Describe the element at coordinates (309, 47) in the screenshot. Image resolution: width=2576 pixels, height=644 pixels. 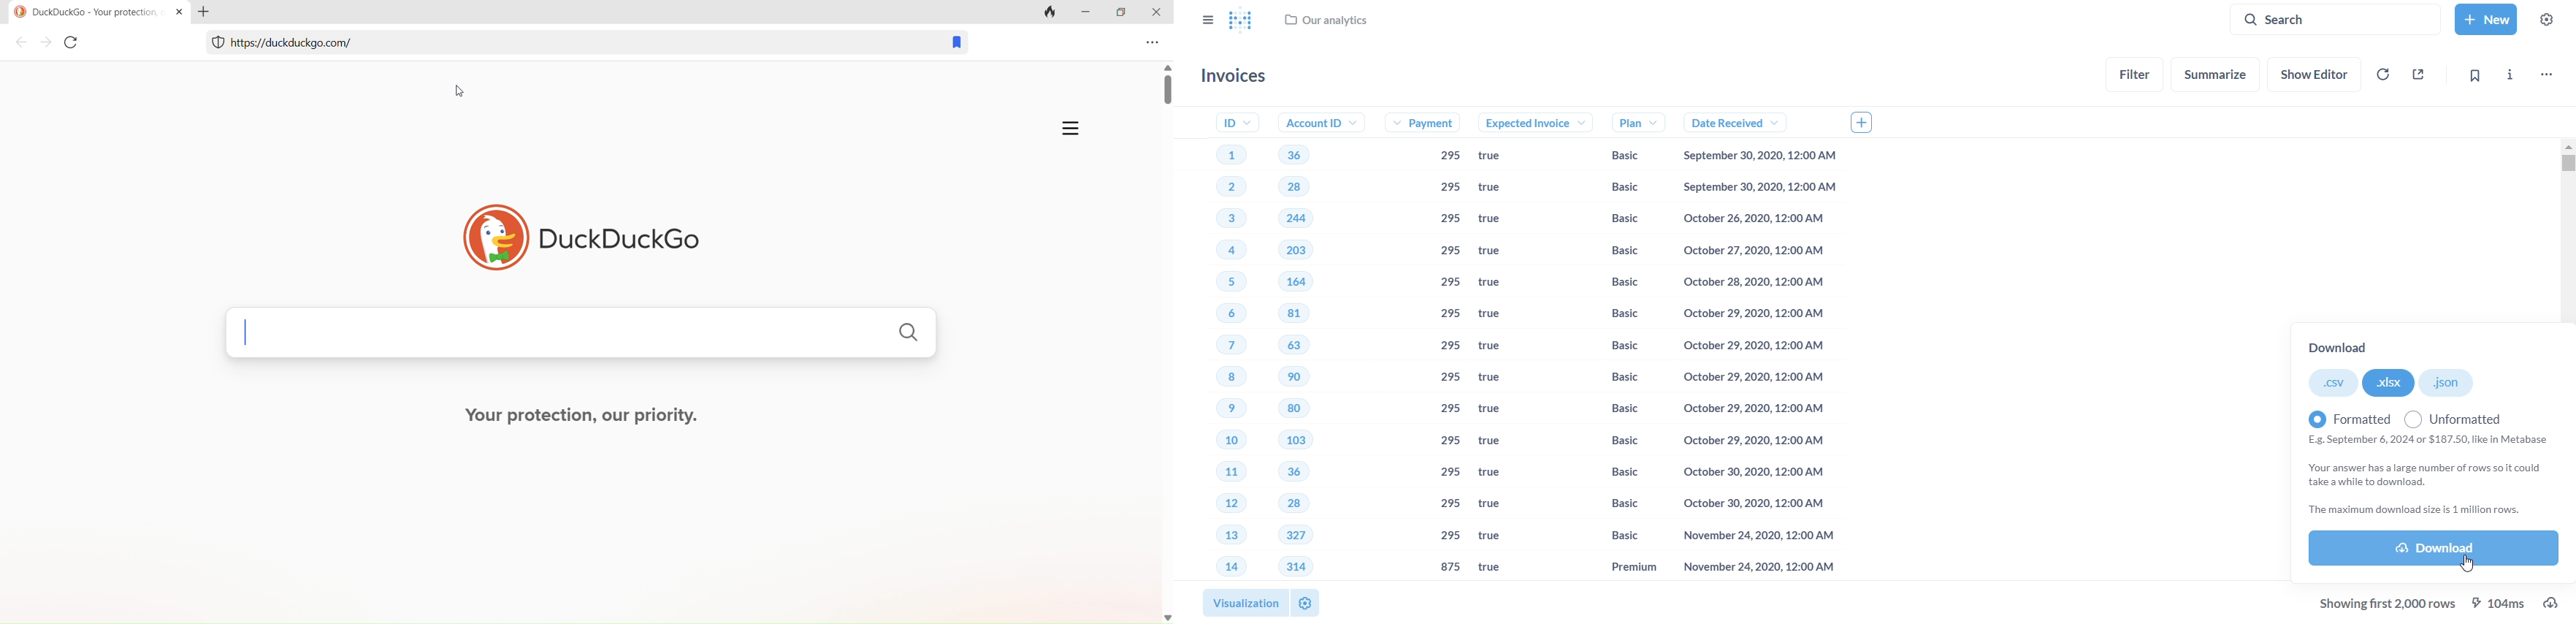
I see `web address` at that location.